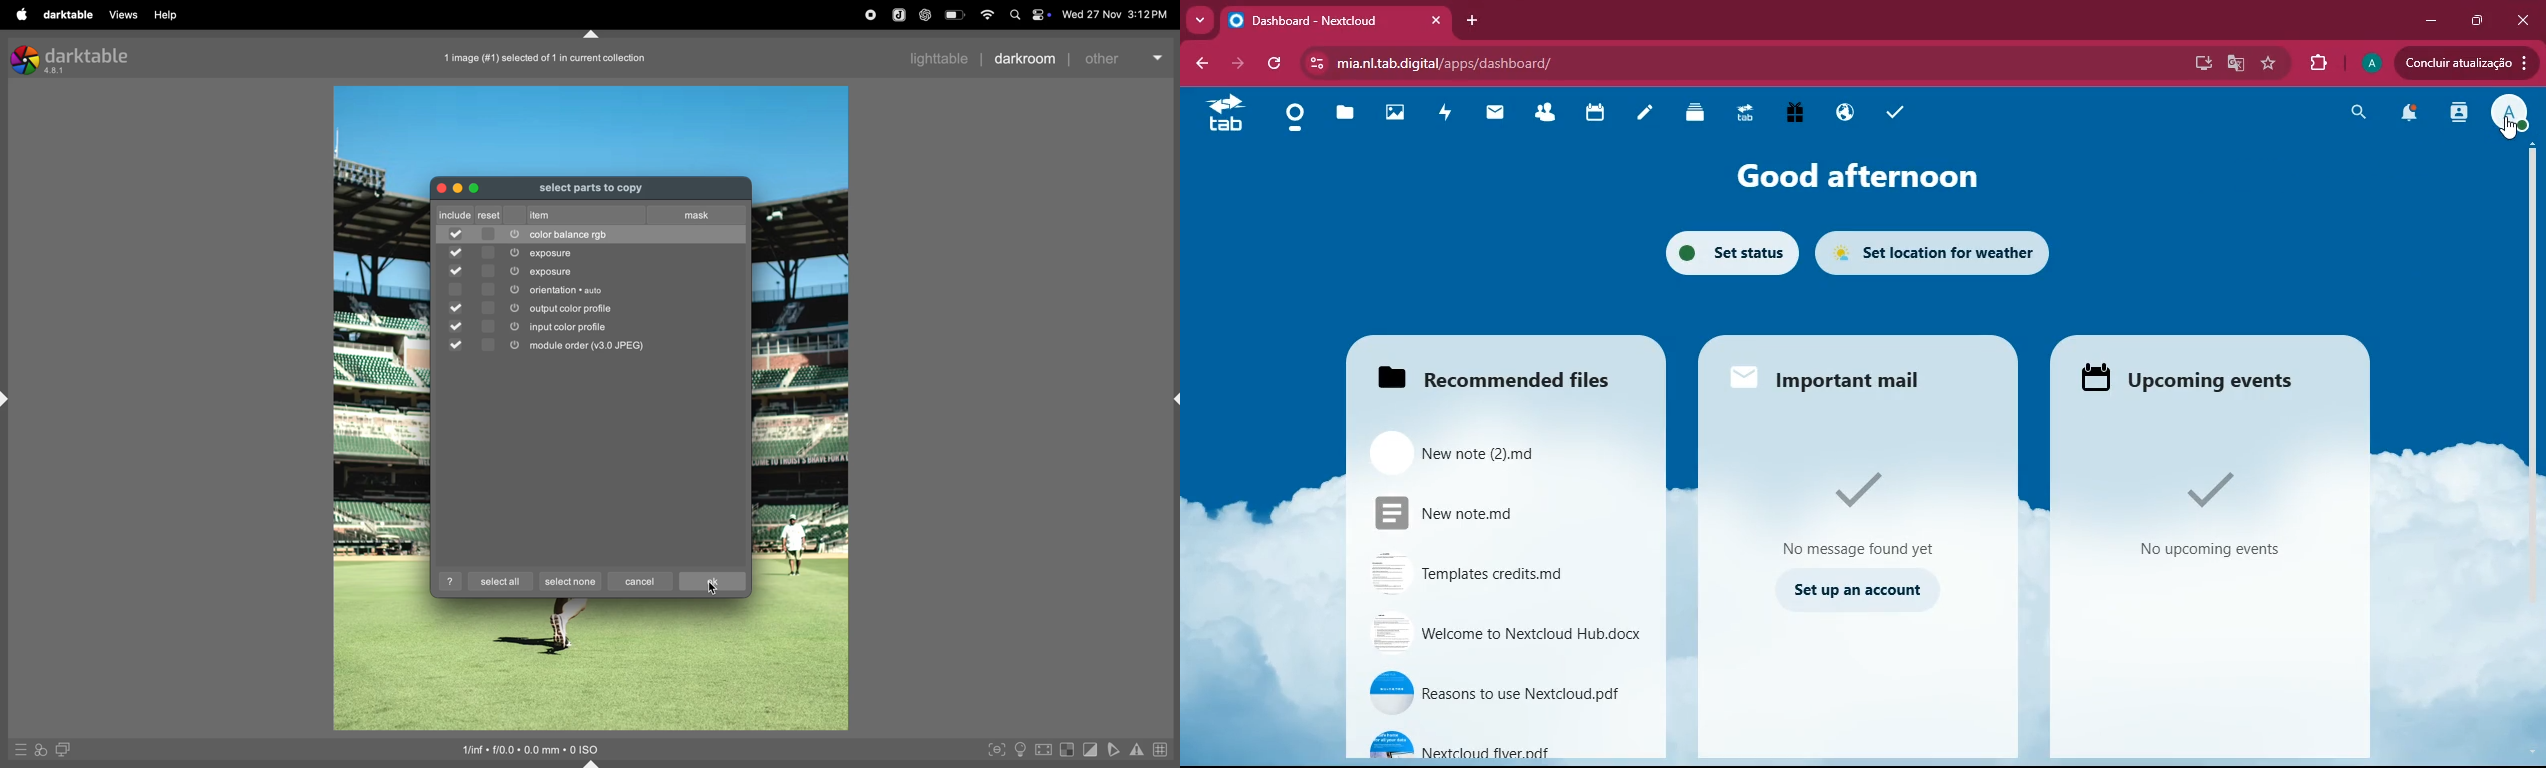 Image resolution: width=2548 pixels, height=784 pixels. Describe the element at coordinates (641, 580) in the screenshot. I see `cancel` at that location.